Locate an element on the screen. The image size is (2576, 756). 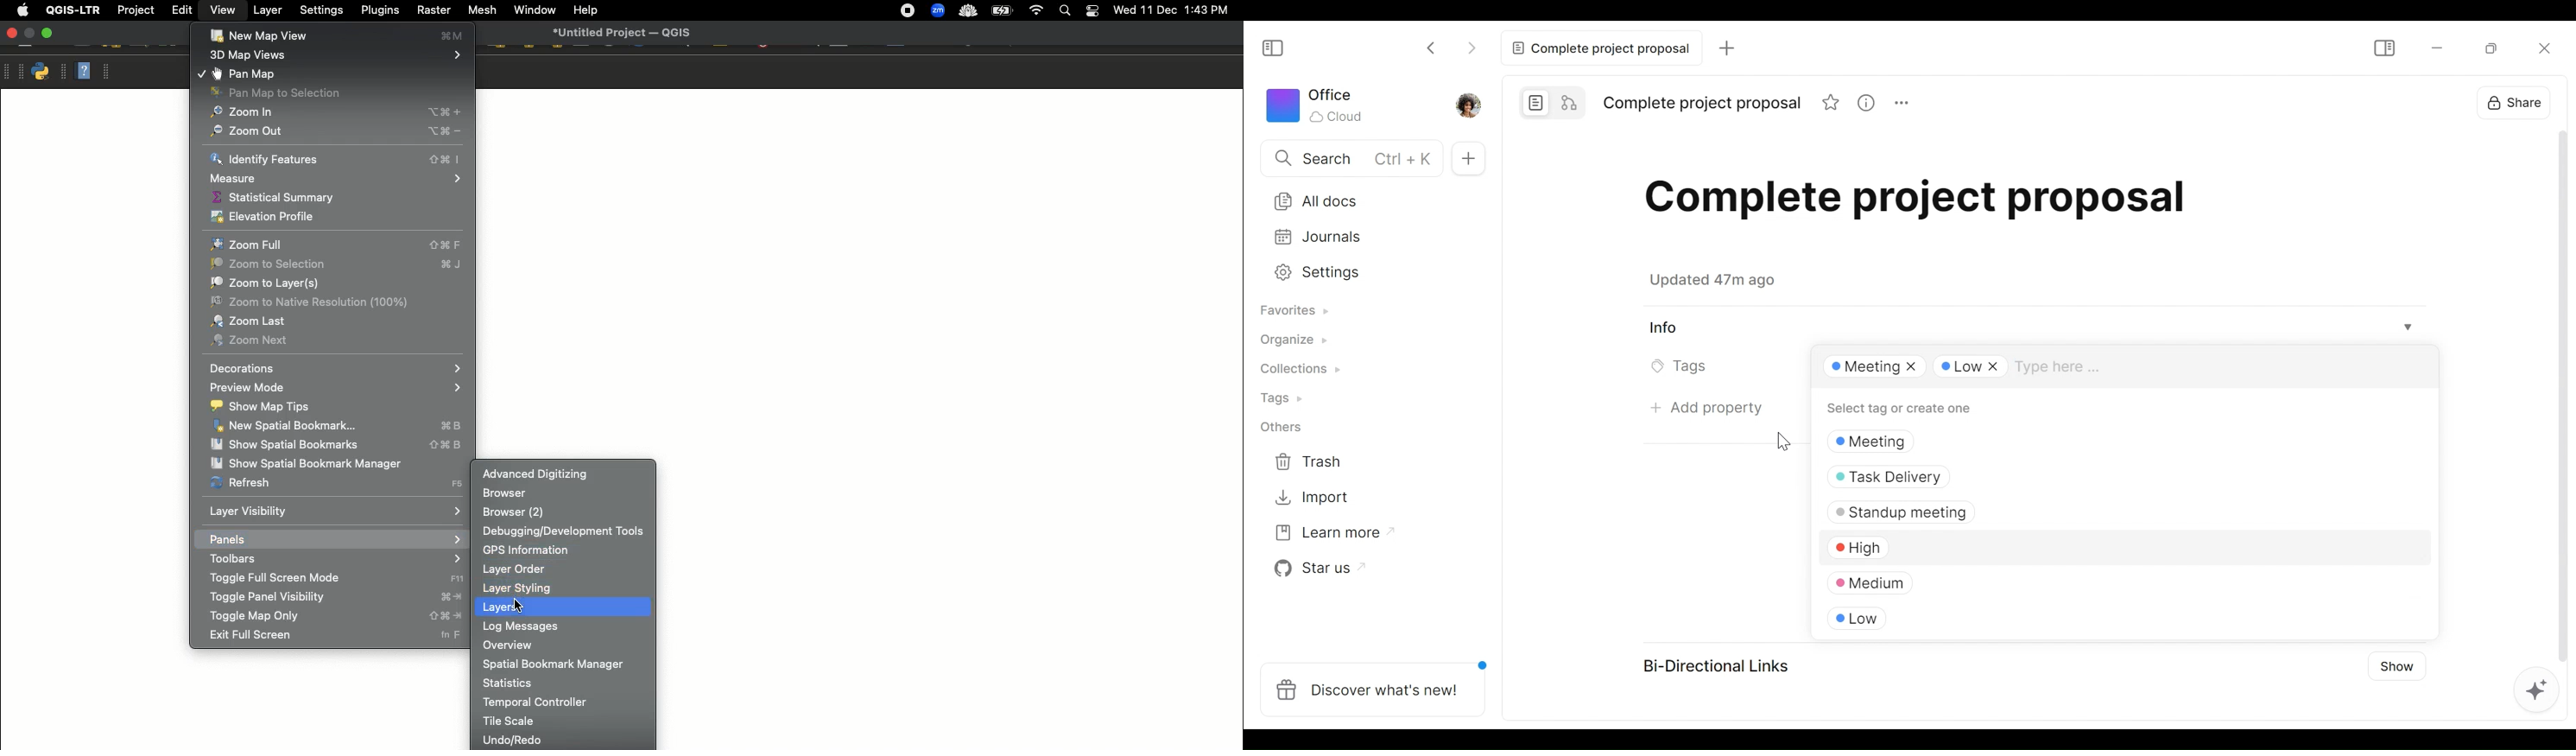
Settings is located at coordinates (1359, 273).